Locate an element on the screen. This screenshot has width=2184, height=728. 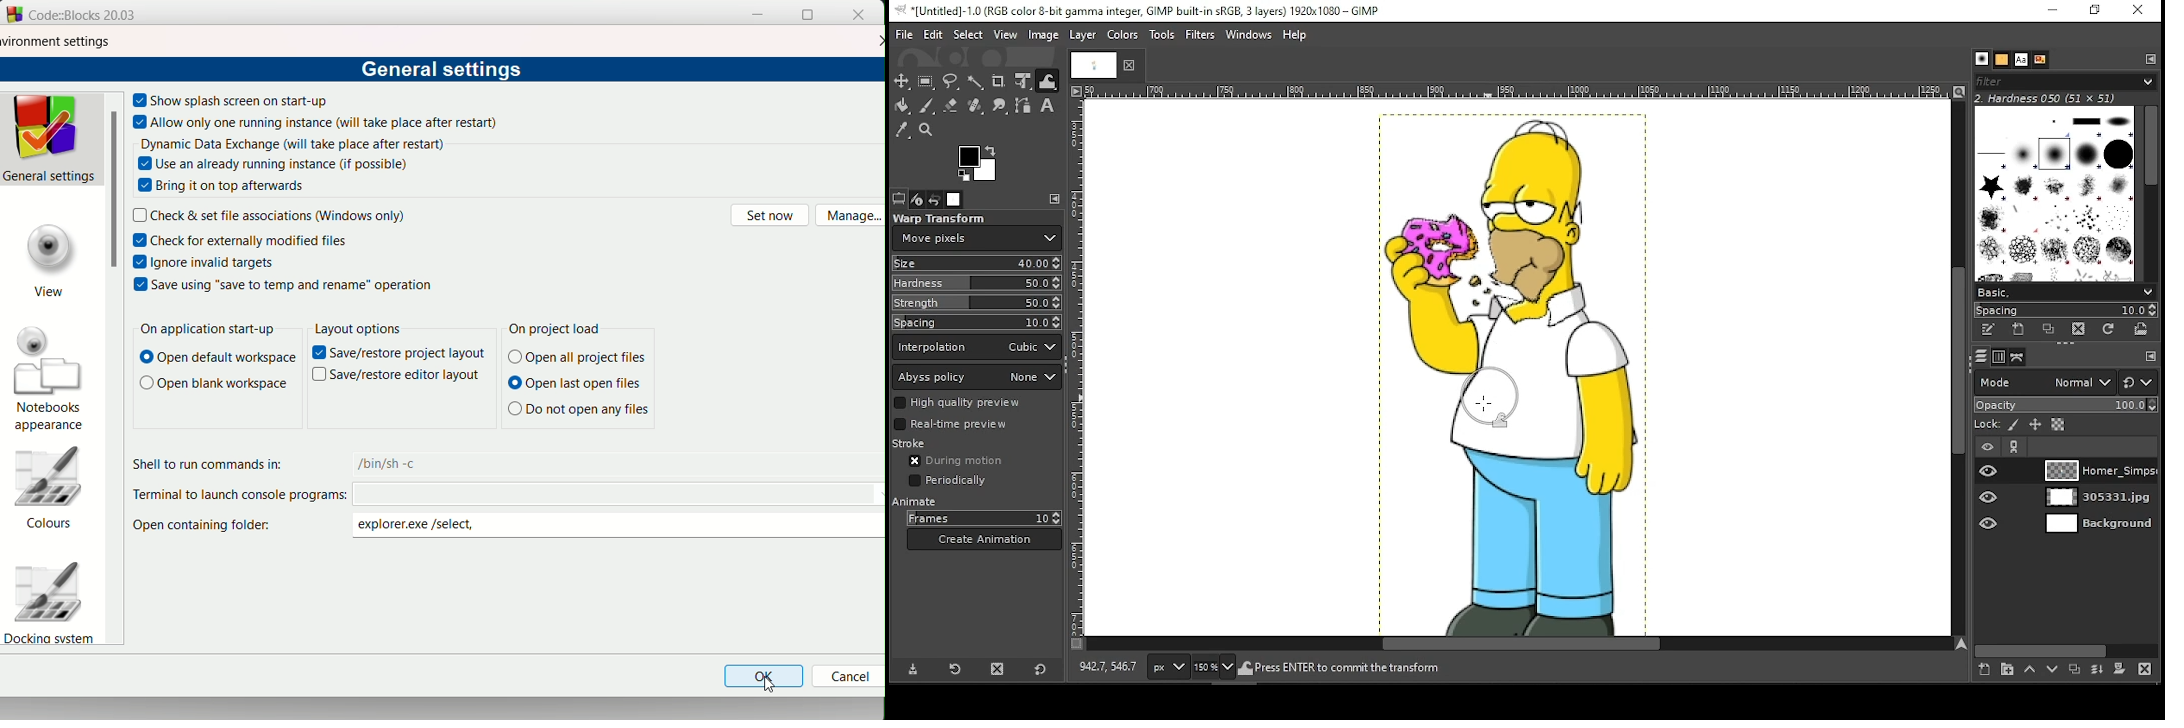
erase tool is located at coordinates (953, 103).